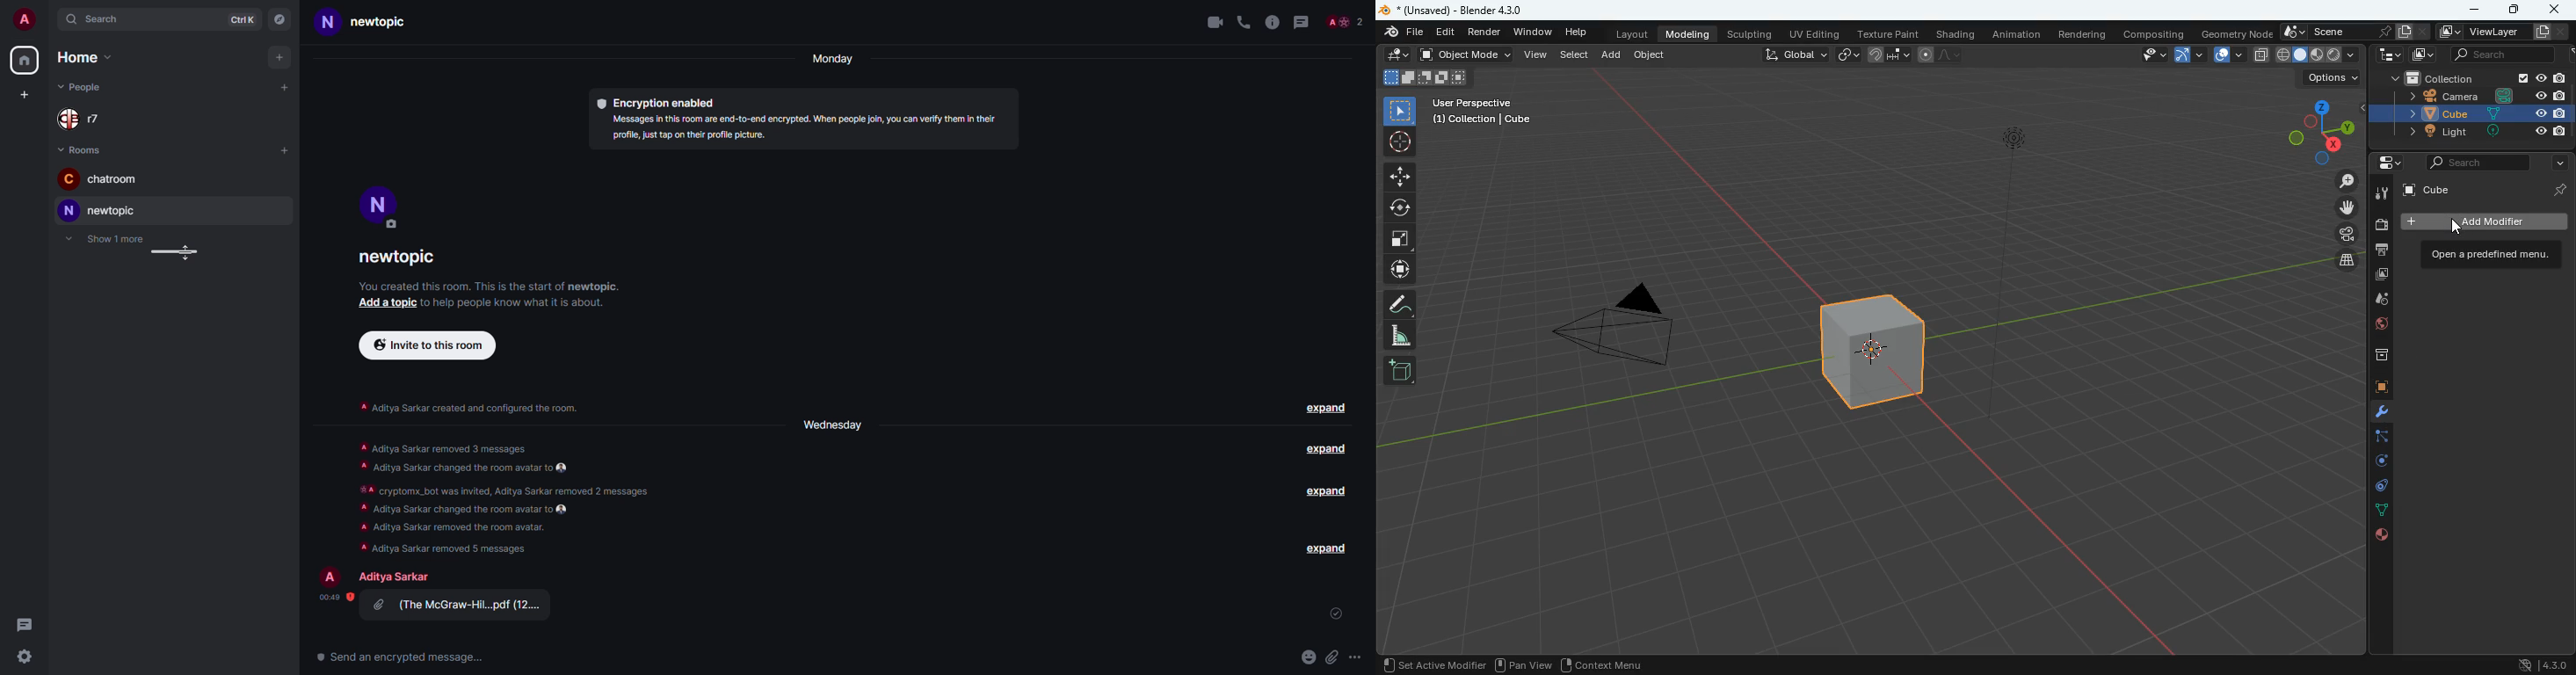 This screenshot has width=2576, height=700. Describe the element at coordinates (1304, 21) in the screenshot. I see `threads` at that location.